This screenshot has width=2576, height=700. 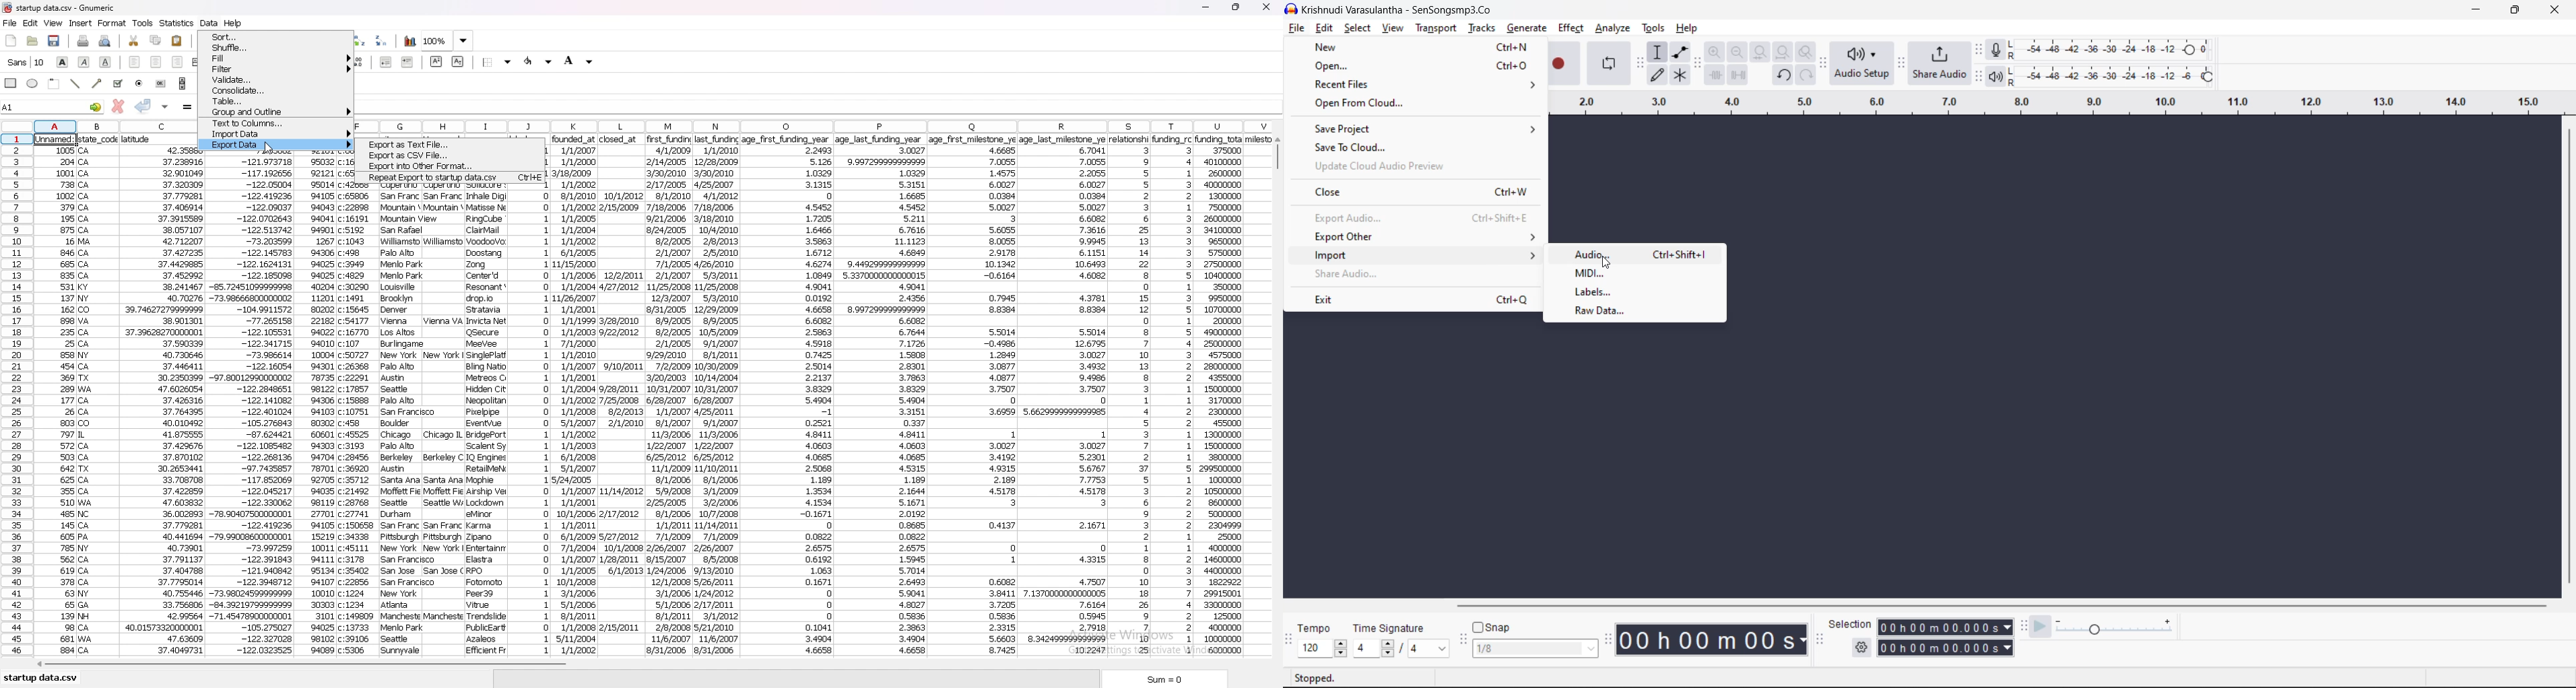 I want to click on 00 h 00m 00.000s, so click(x=1946, y=648).